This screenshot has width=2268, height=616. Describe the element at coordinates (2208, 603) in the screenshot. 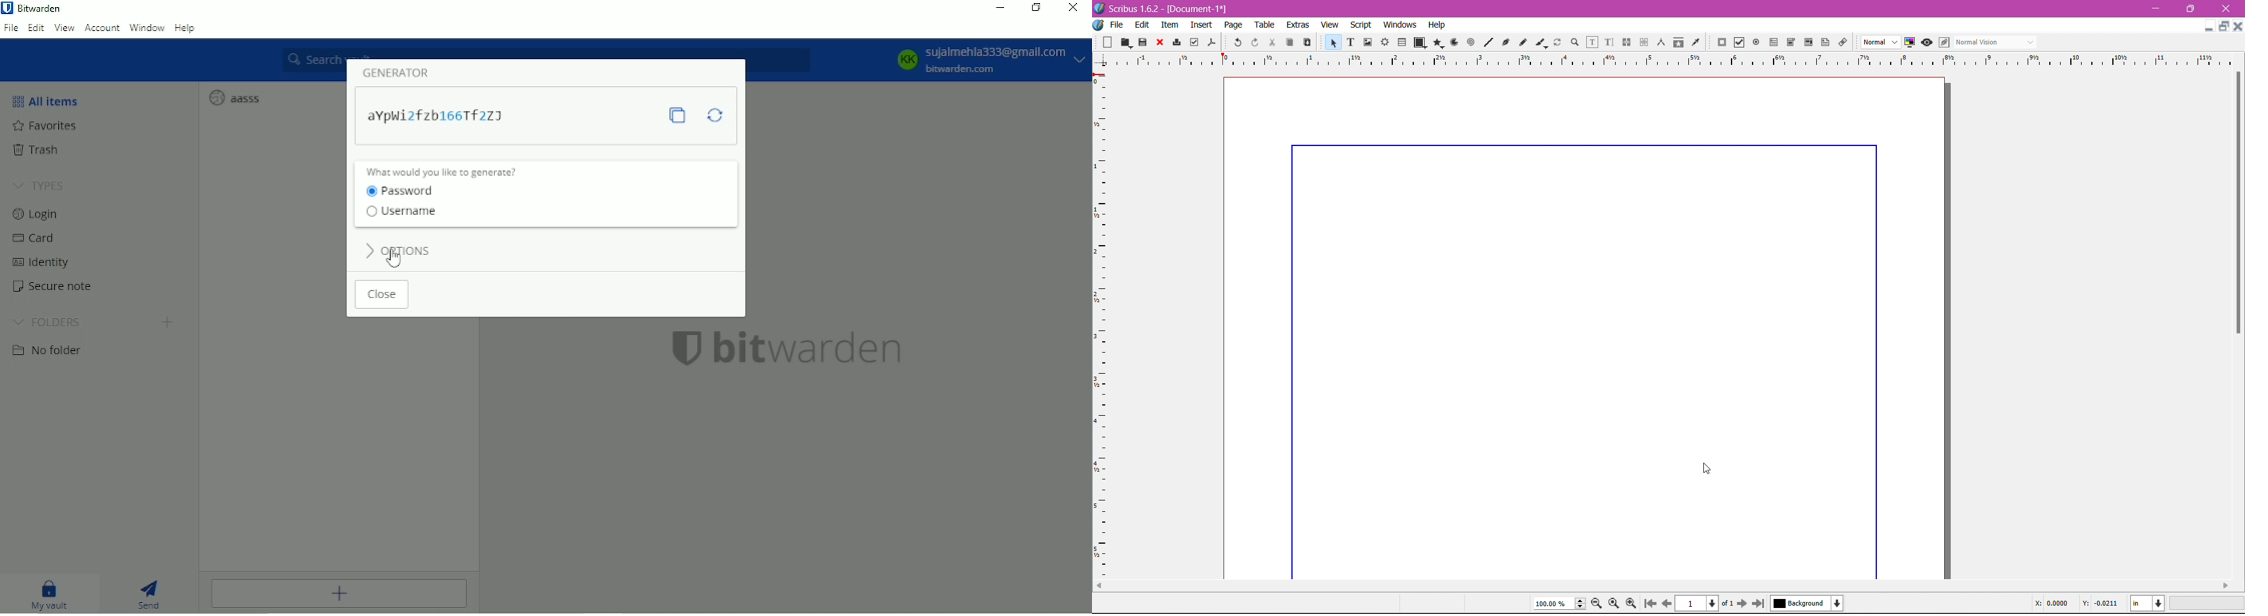

I see `Zoom Level` at that location.